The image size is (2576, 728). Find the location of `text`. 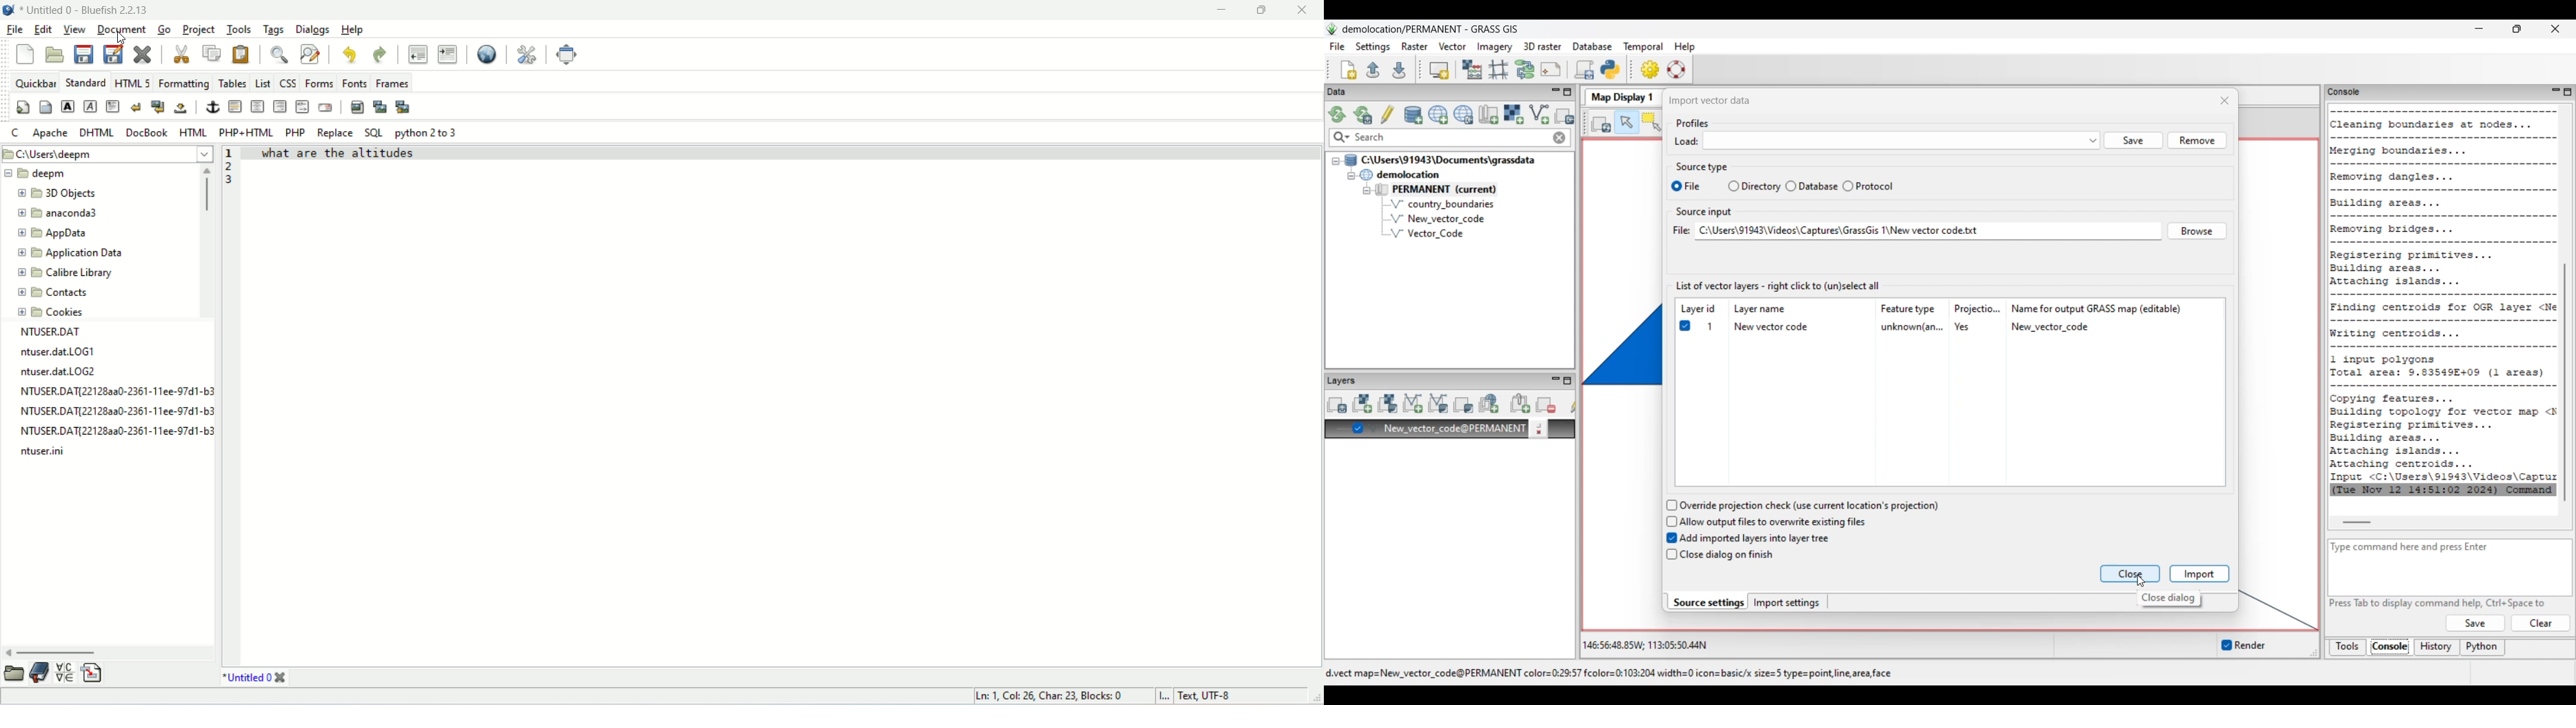

text is located at coordinates (114, 393).